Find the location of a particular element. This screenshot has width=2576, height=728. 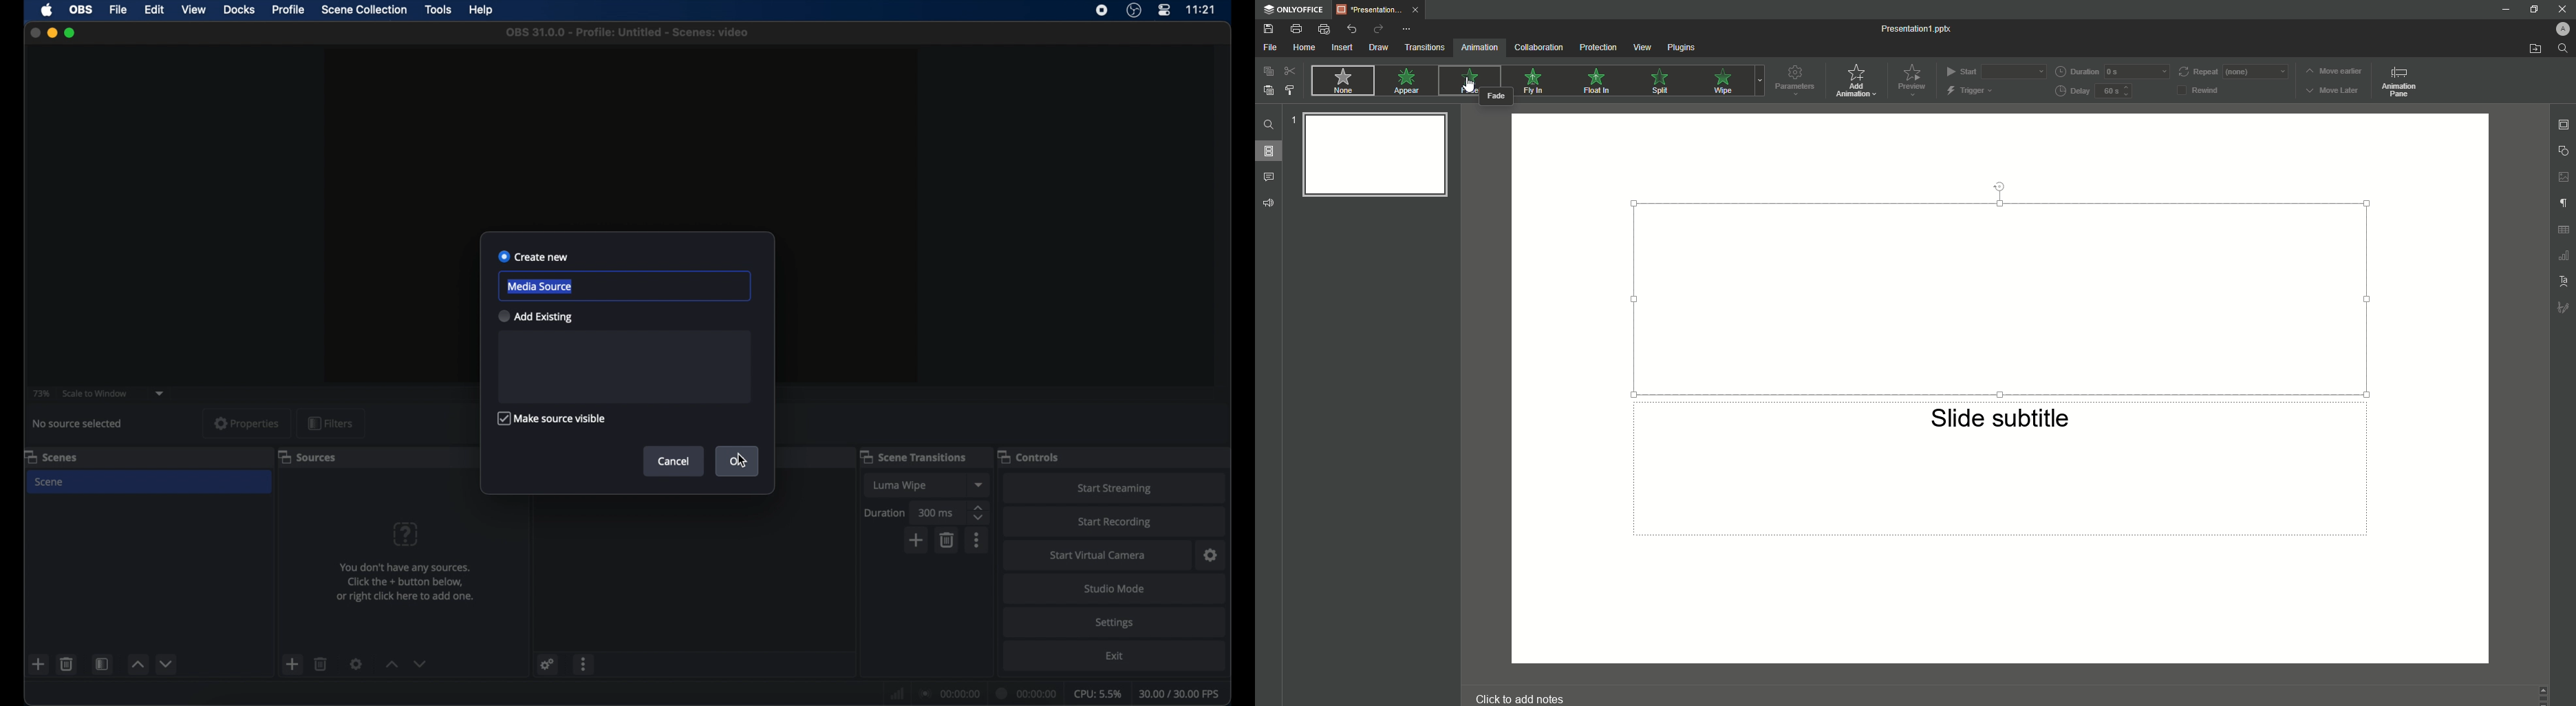

apple icon is located at coordinates (46, 10).